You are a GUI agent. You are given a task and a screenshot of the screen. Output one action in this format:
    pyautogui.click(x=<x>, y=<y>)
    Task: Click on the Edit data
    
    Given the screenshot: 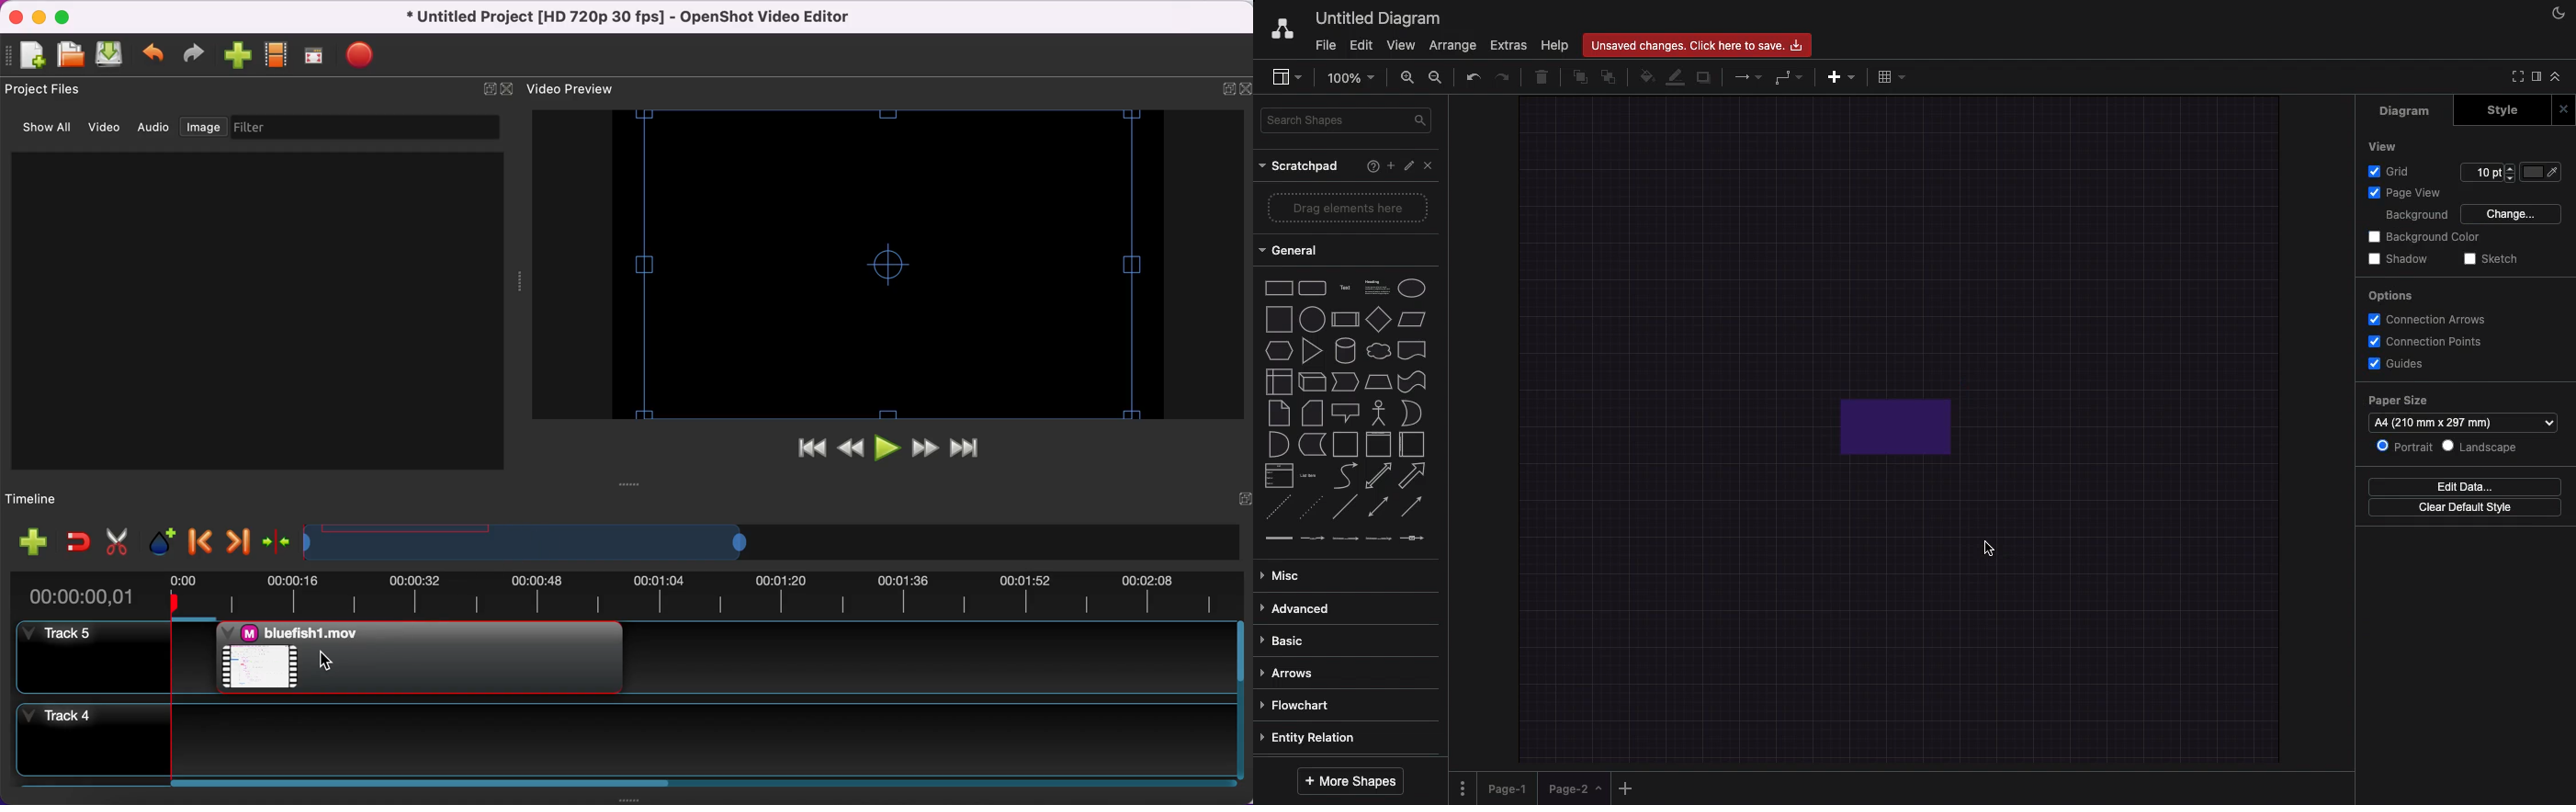 What is the action you would take?
    pyautogui.click(x=2465, y=485)
    